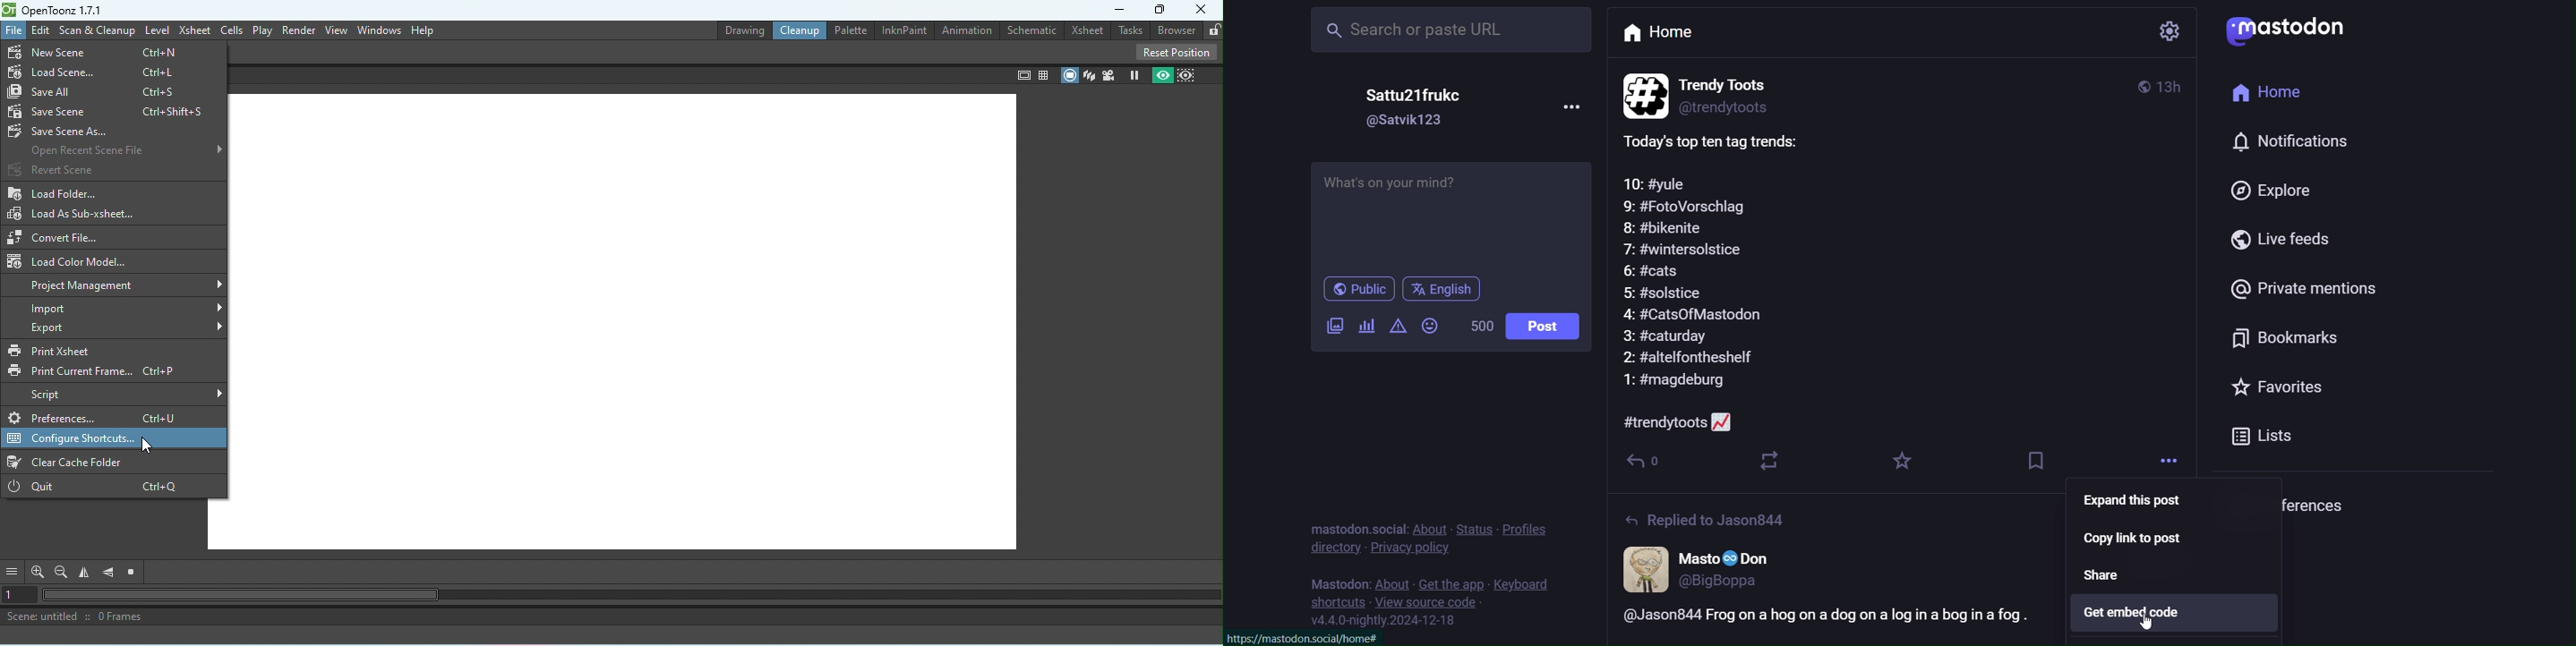 The image size is (2576, 672). I want to click on Scan & Cleanup, so click(98, 30).